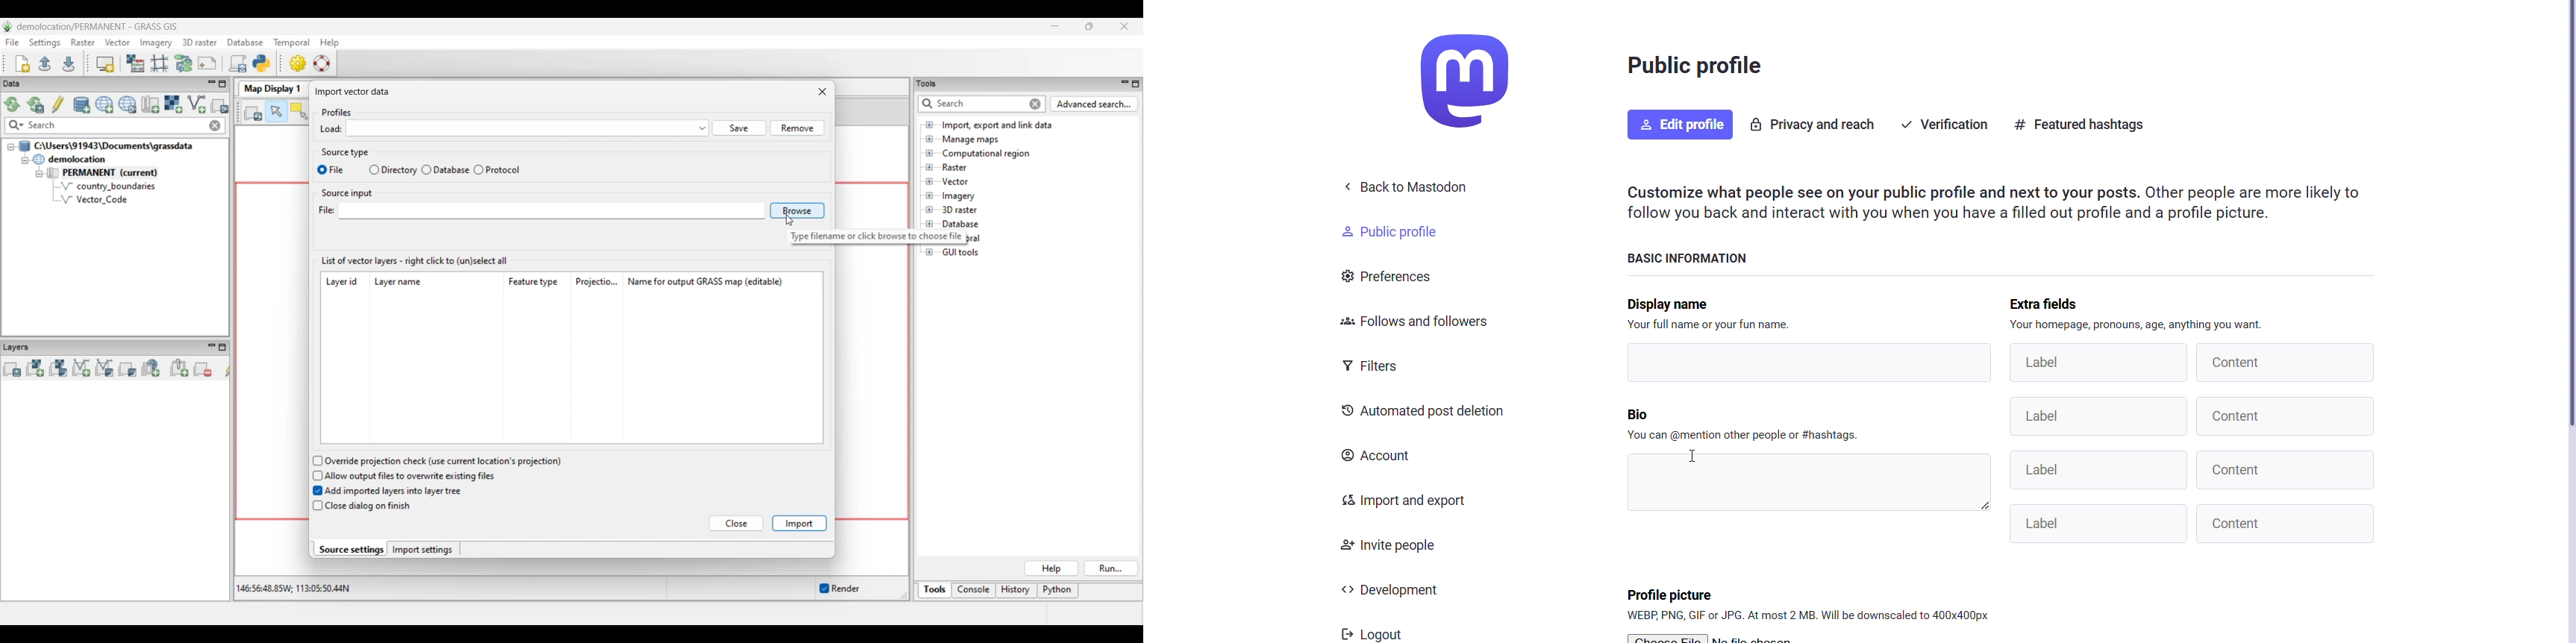 This screenshot has height=644, width=2576. I want to click on Public Profile, so click(1401, 230).